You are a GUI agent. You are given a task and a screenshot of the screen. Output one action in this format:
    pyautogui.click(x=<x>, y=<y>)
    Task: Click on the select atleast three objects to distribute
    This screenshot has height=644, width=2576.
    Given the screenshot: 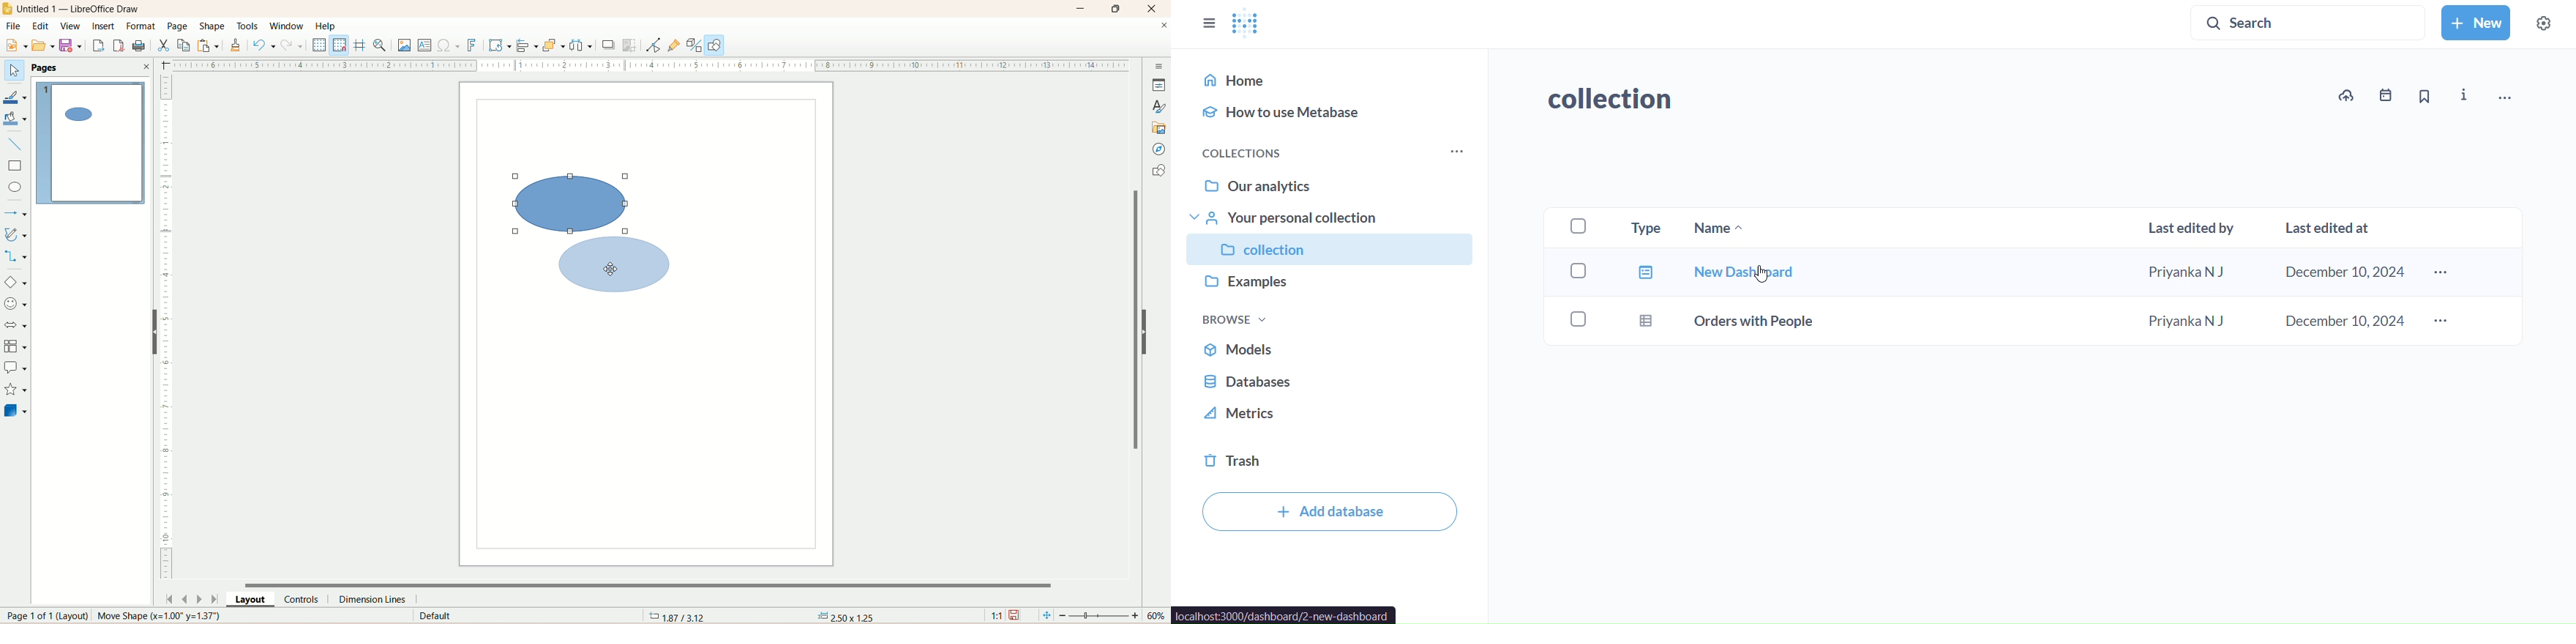 What is the action you would take?
    pyautogui.click(x=583, y=45)
    